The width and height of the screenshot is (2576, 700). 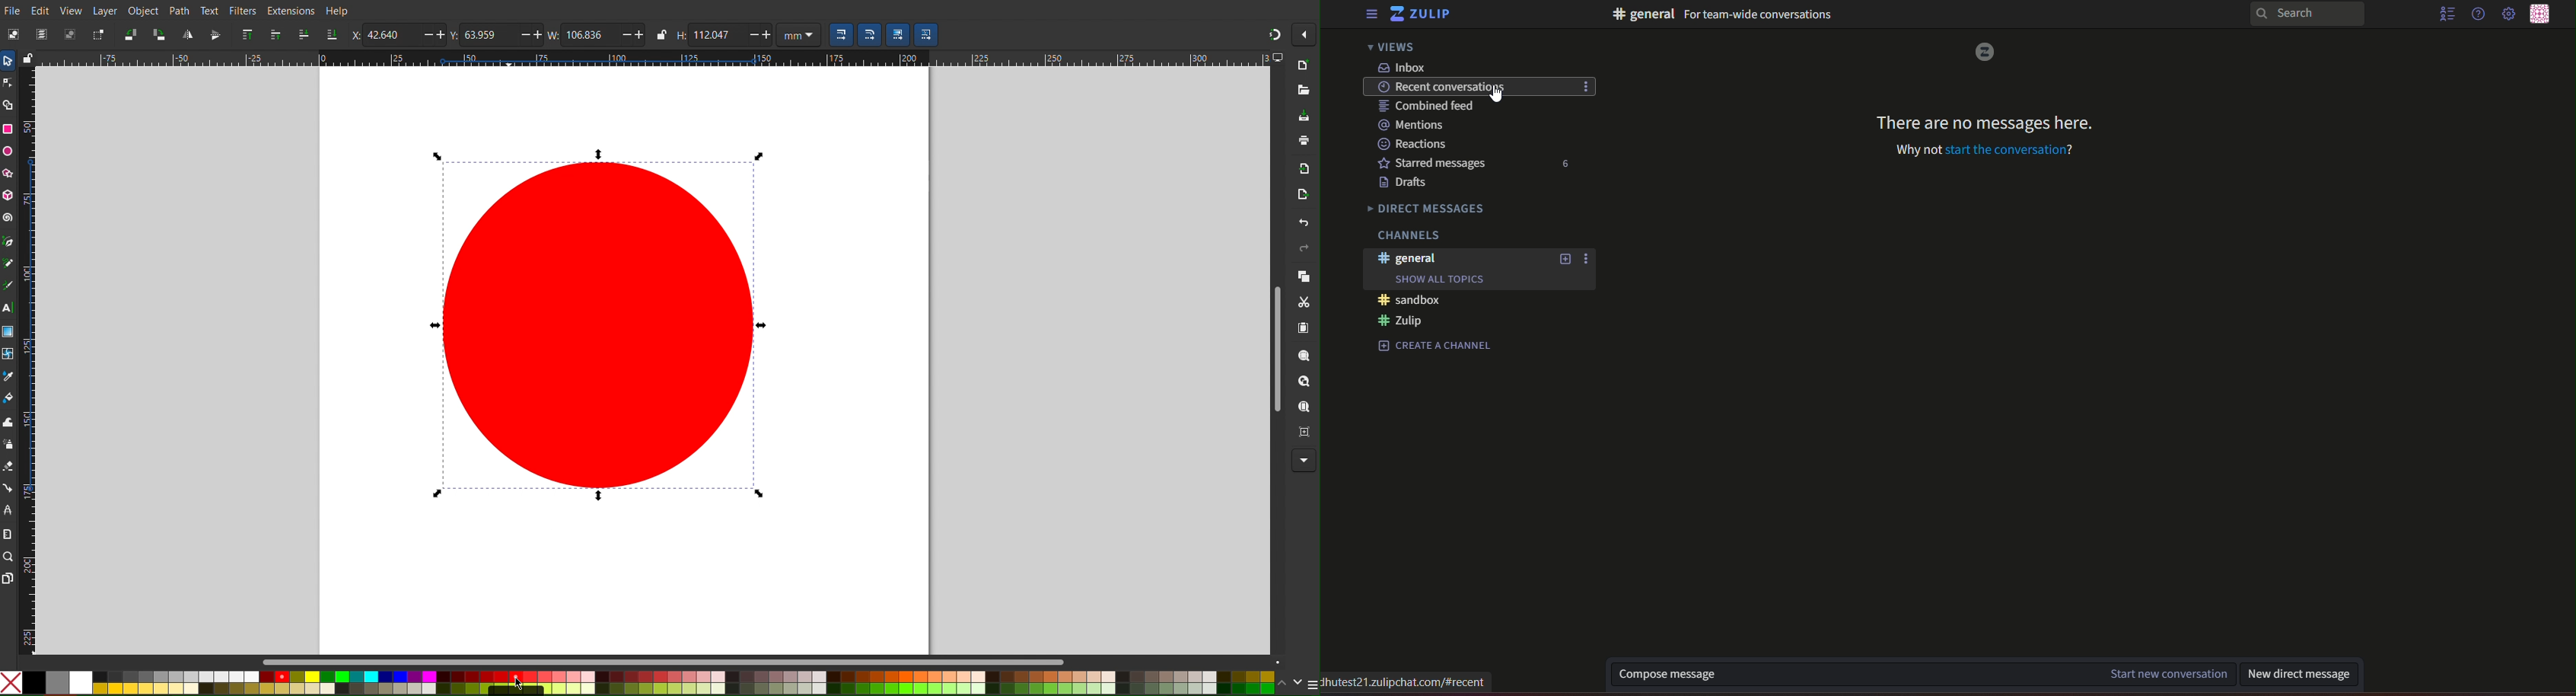 What do you see at coordinates (337, 10) in the screenshot?
I see `Help` at bounding box center [337, 10].